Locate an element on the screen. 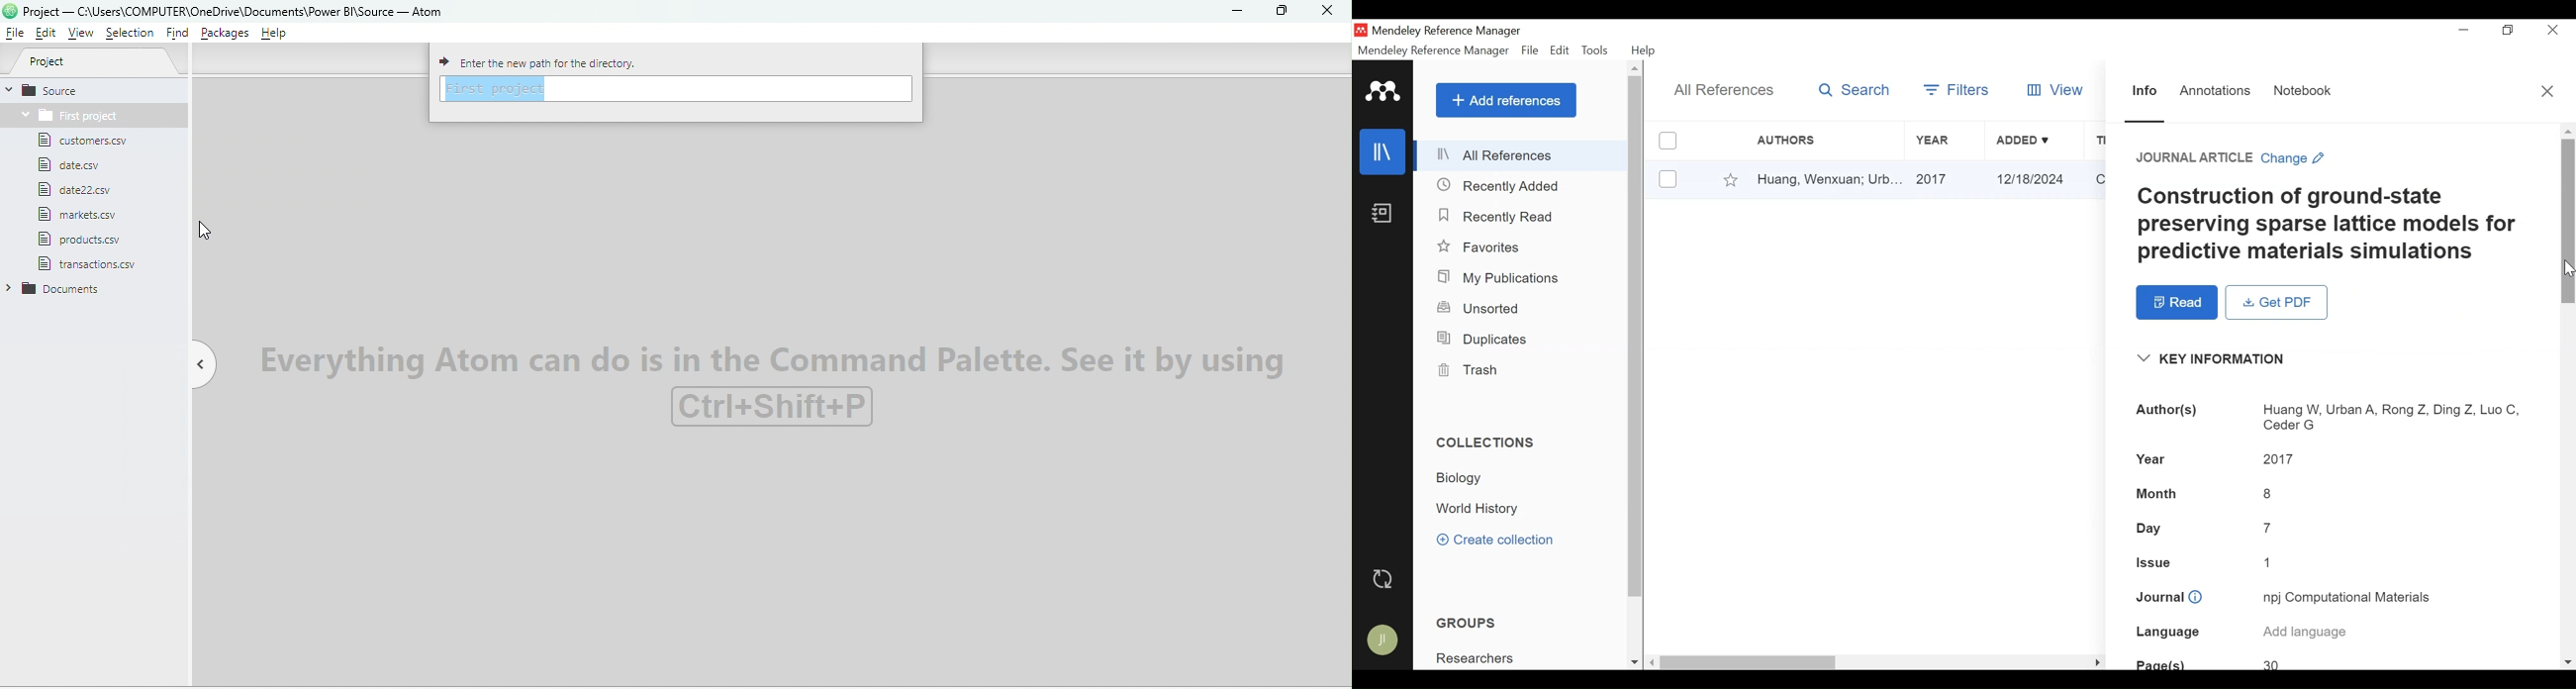  File is located at coordinates (79, 189).